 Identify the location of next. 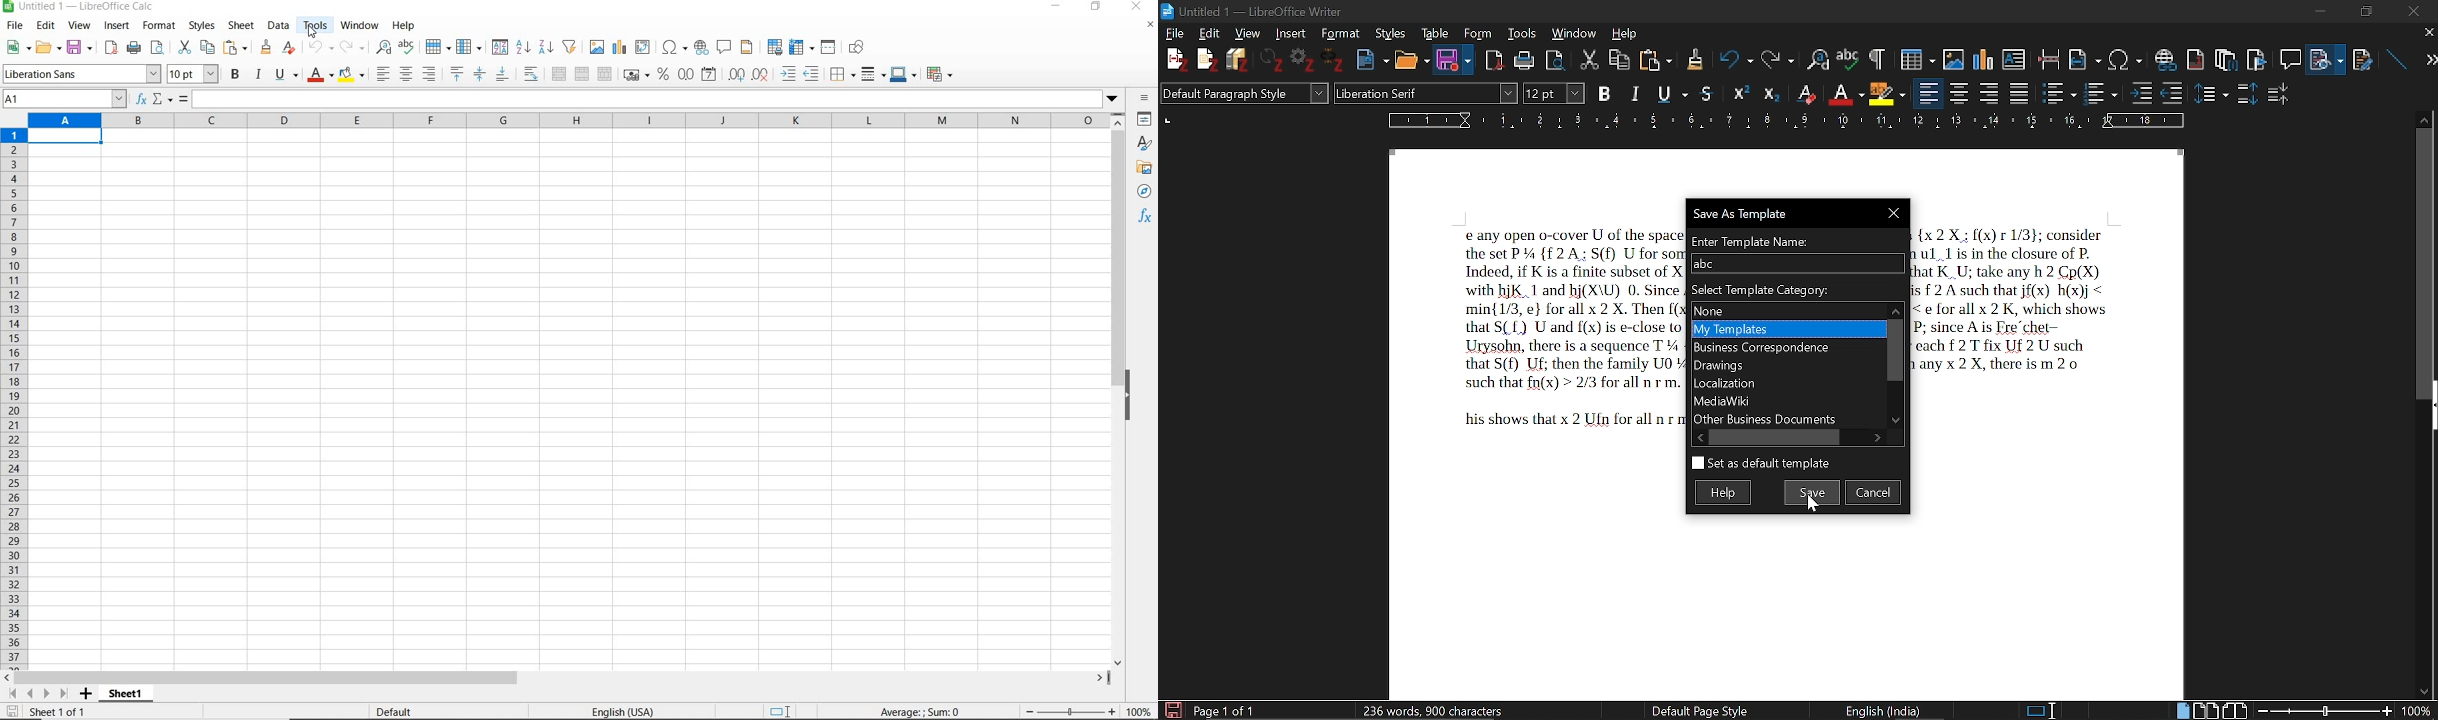
(2424, 60).